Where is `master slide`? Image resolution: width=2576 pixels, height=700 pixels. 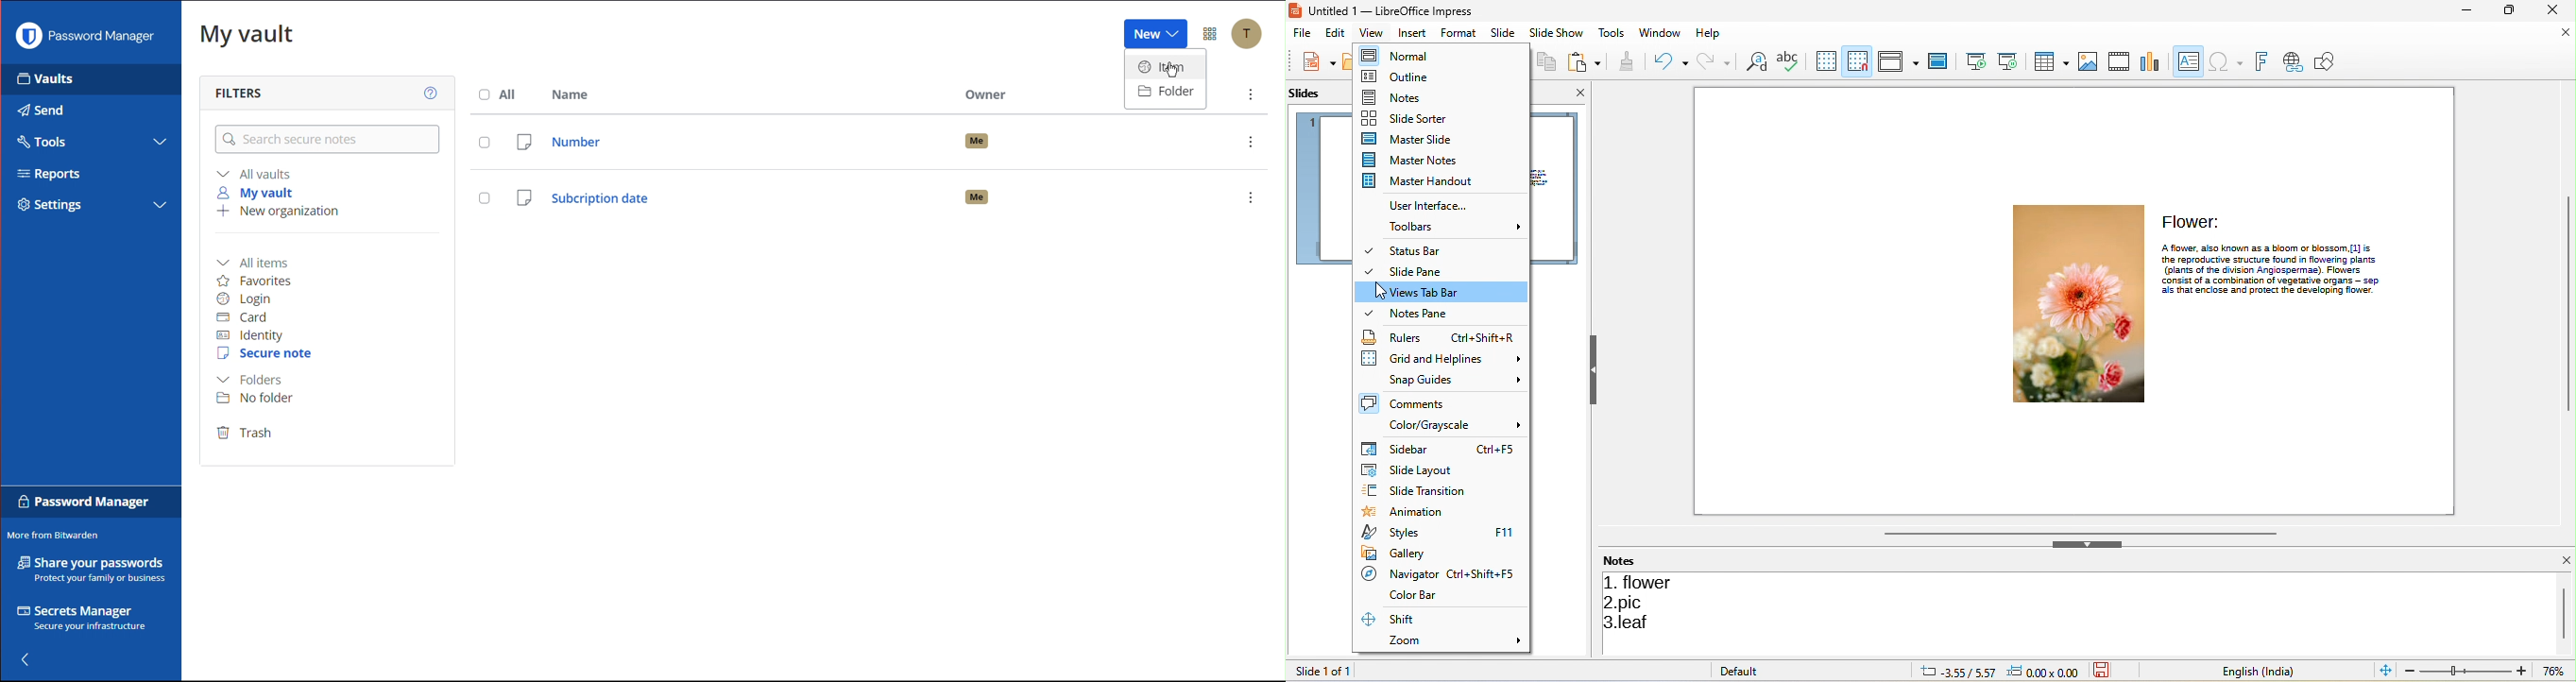
master slide is located at coordinates (1420, 140).